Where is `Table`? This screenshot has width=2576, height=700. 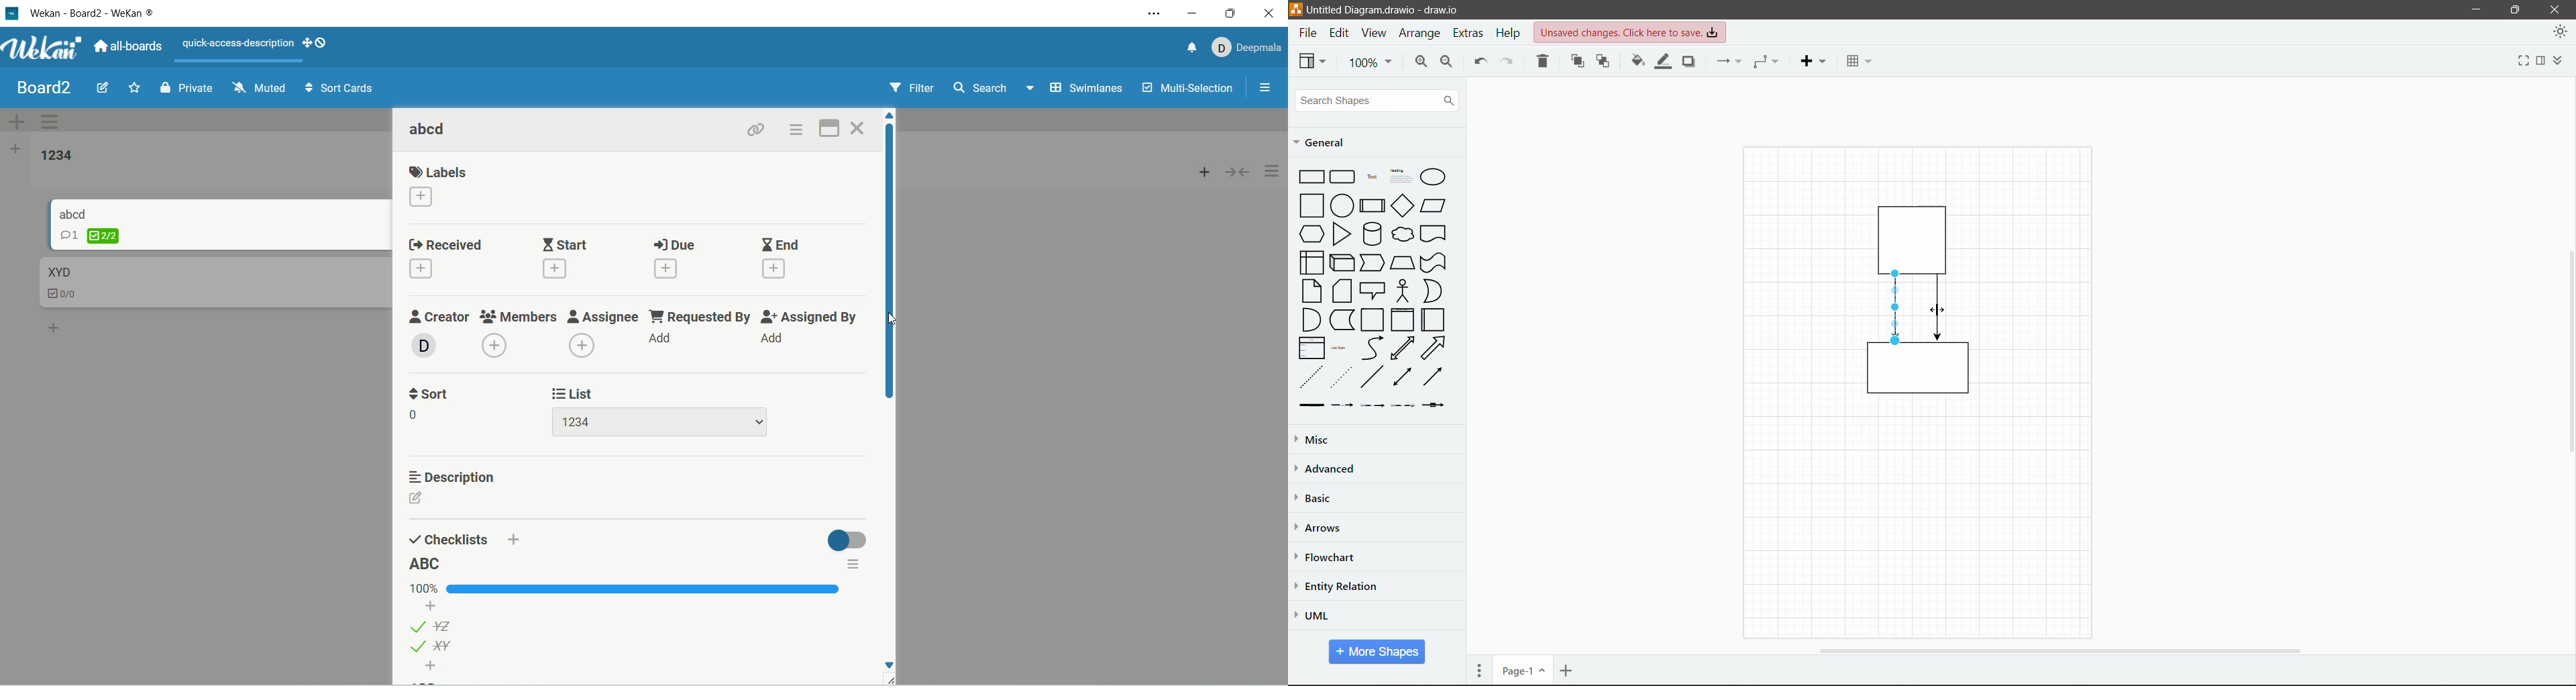 Table is located at coordinates (1858, 59).